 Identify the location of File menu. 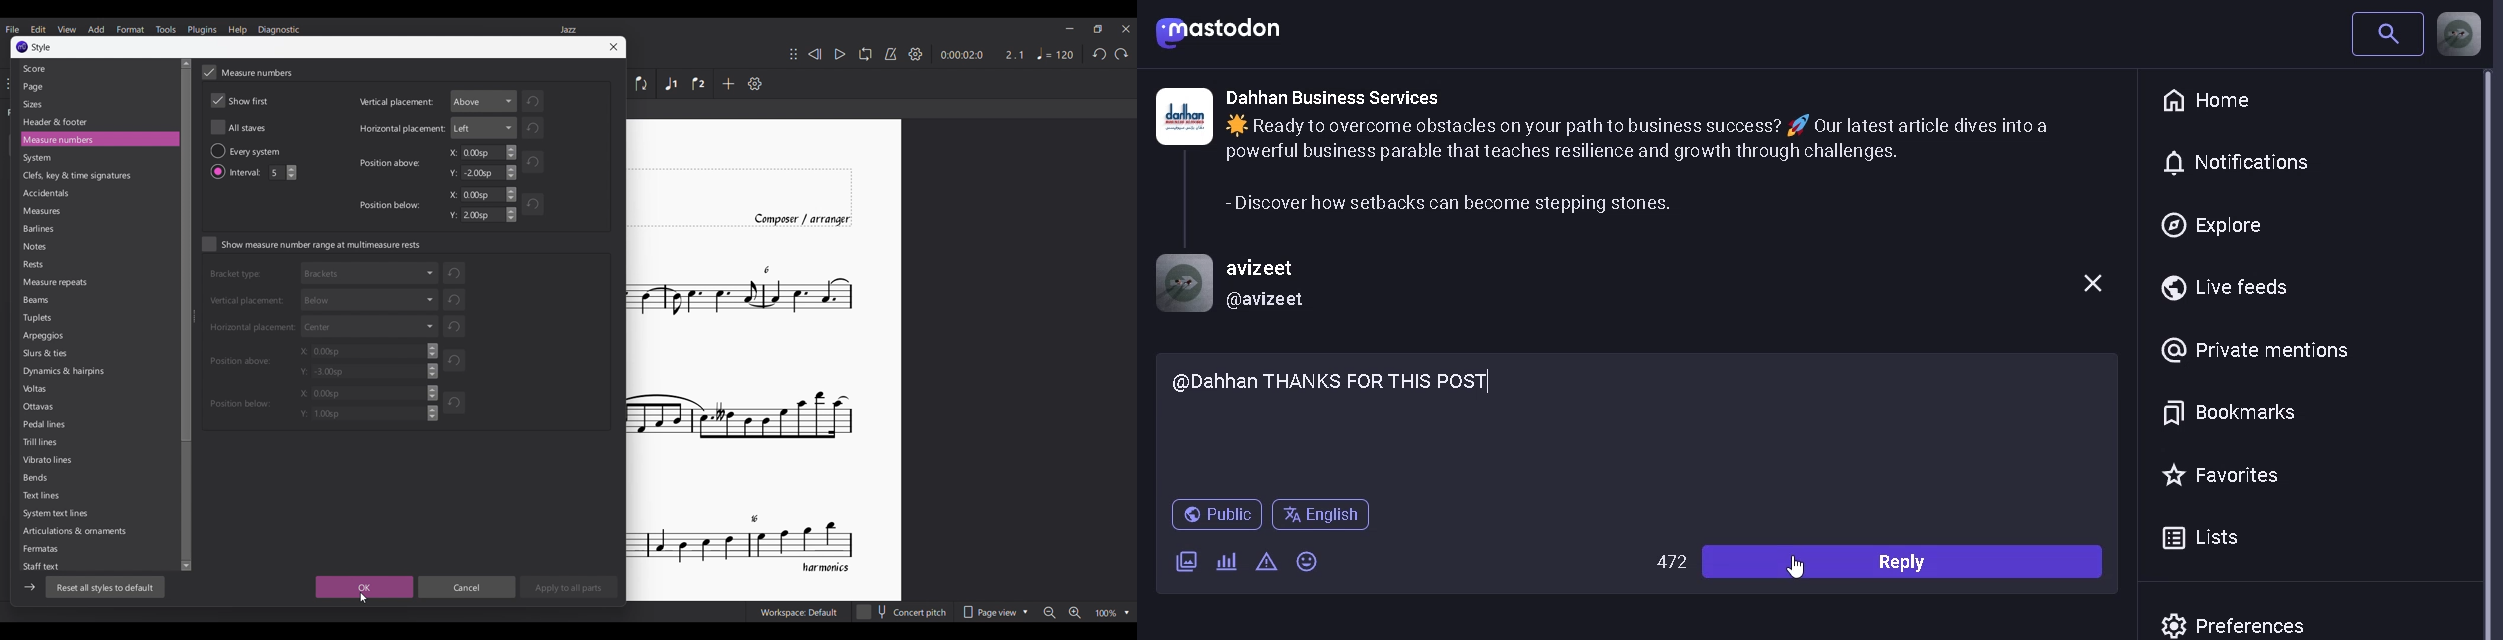
(12, 29).